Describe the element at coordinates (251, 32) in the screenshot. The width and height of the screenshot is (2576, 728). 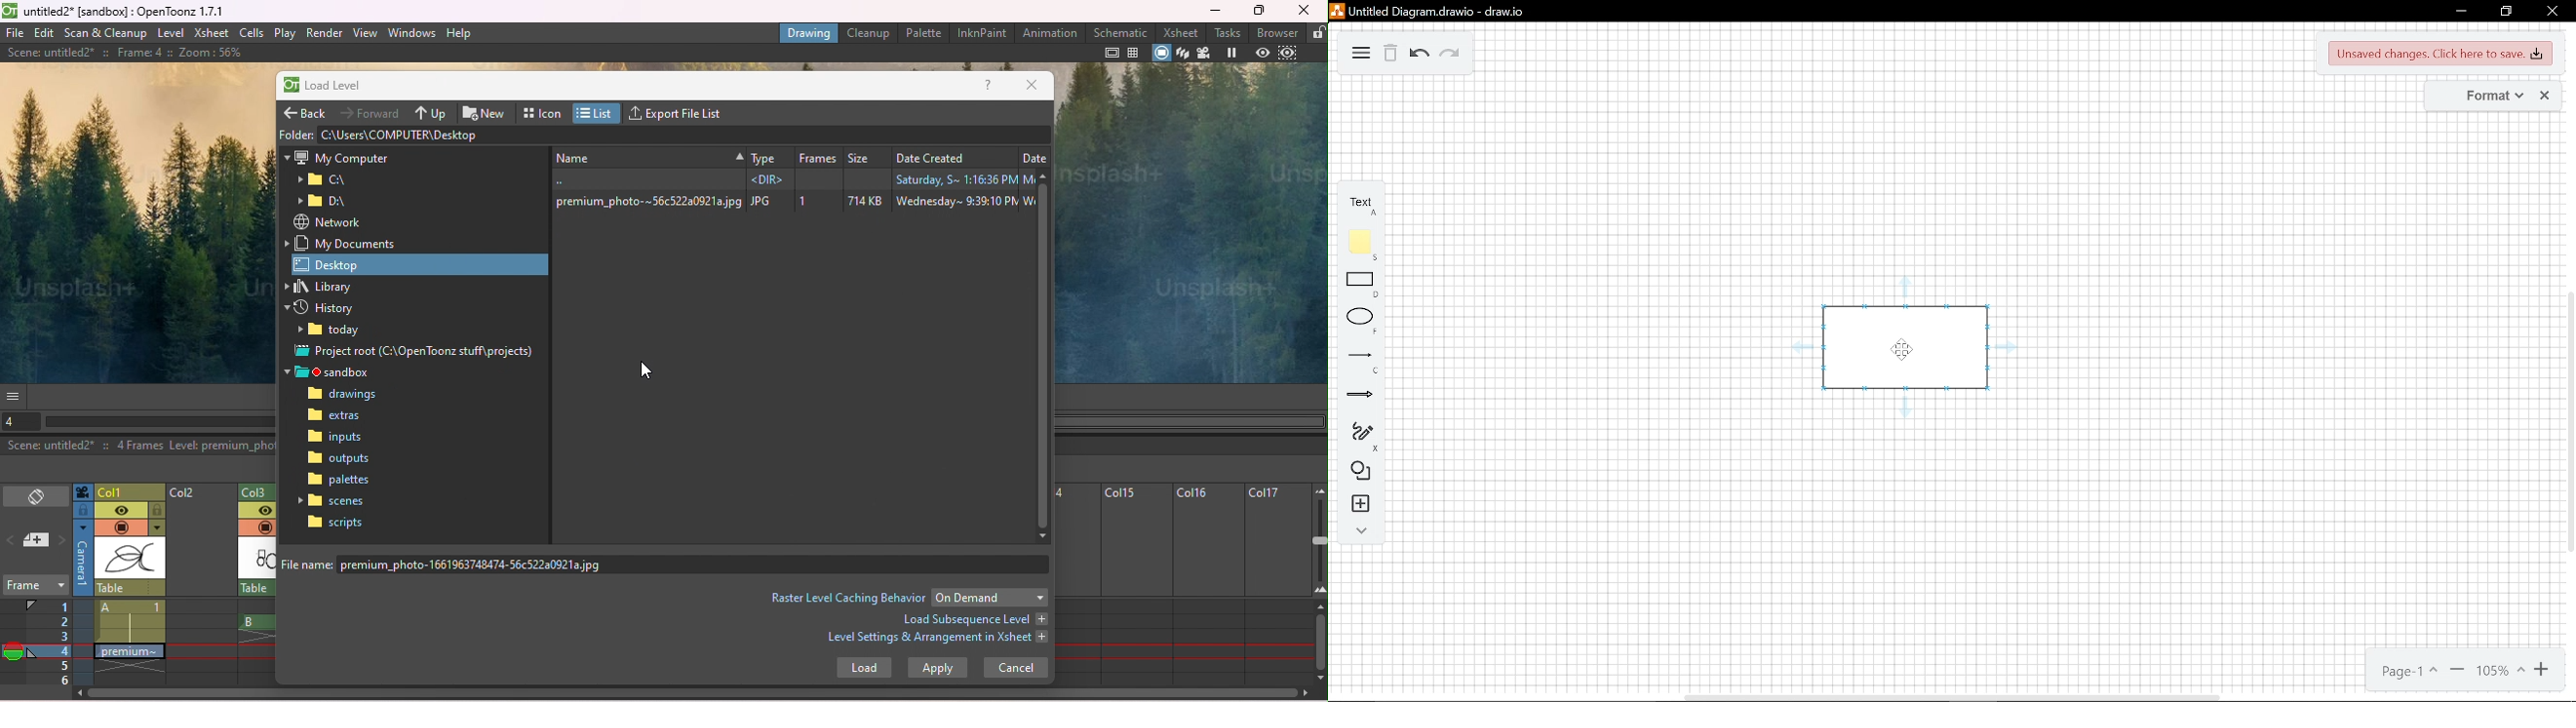
I see `Cells` at that location.